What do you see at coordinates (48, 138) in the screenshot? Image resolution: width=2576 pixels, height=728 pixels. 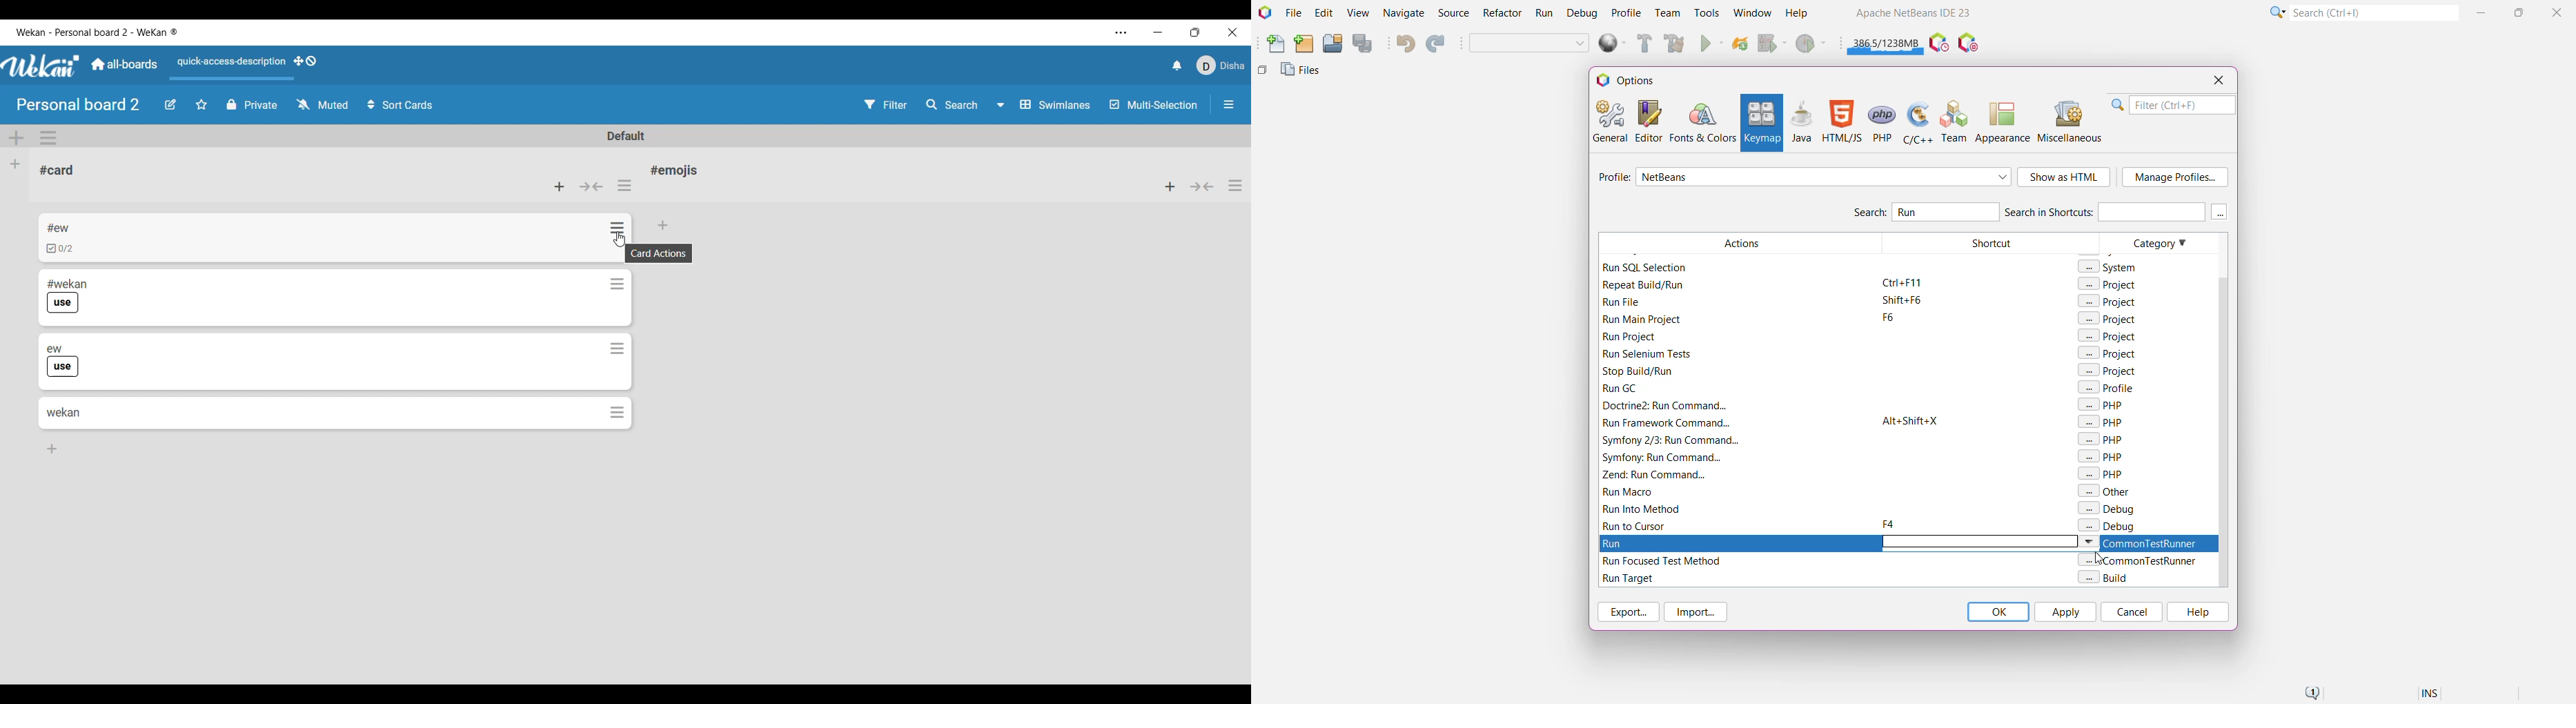 I see `Swimlane actions` at bounding box center [48, 138].